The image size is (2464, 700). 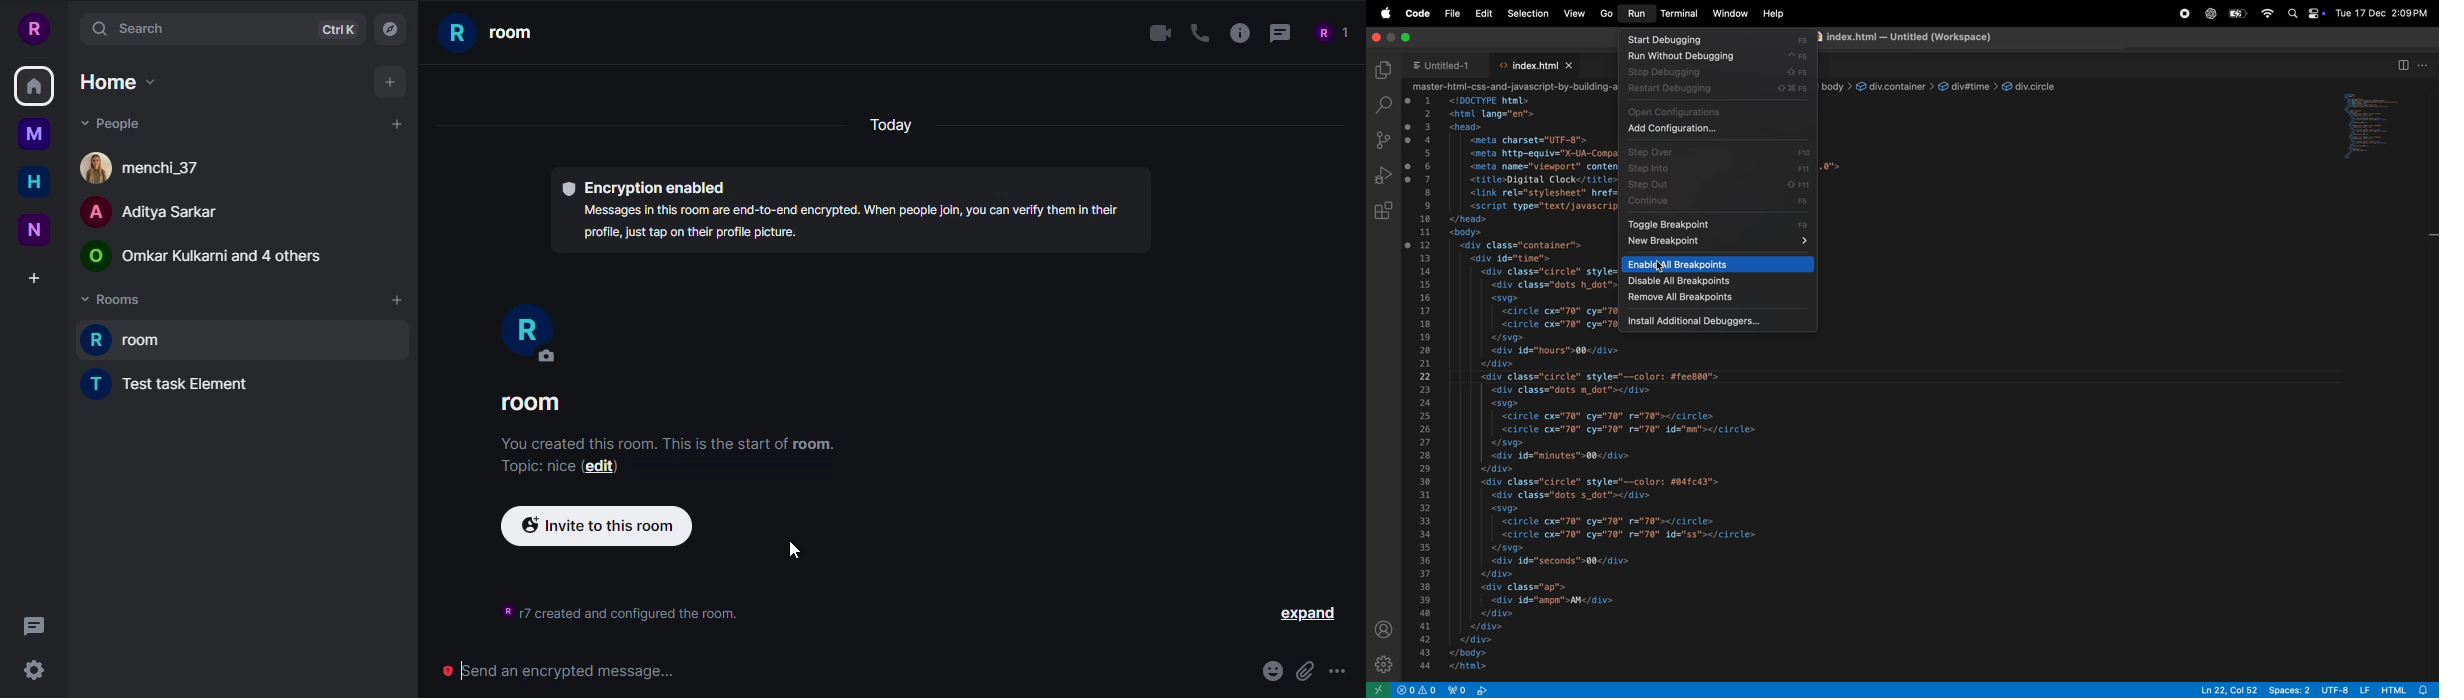 I want to click on close, so click(x=1377, y=35).